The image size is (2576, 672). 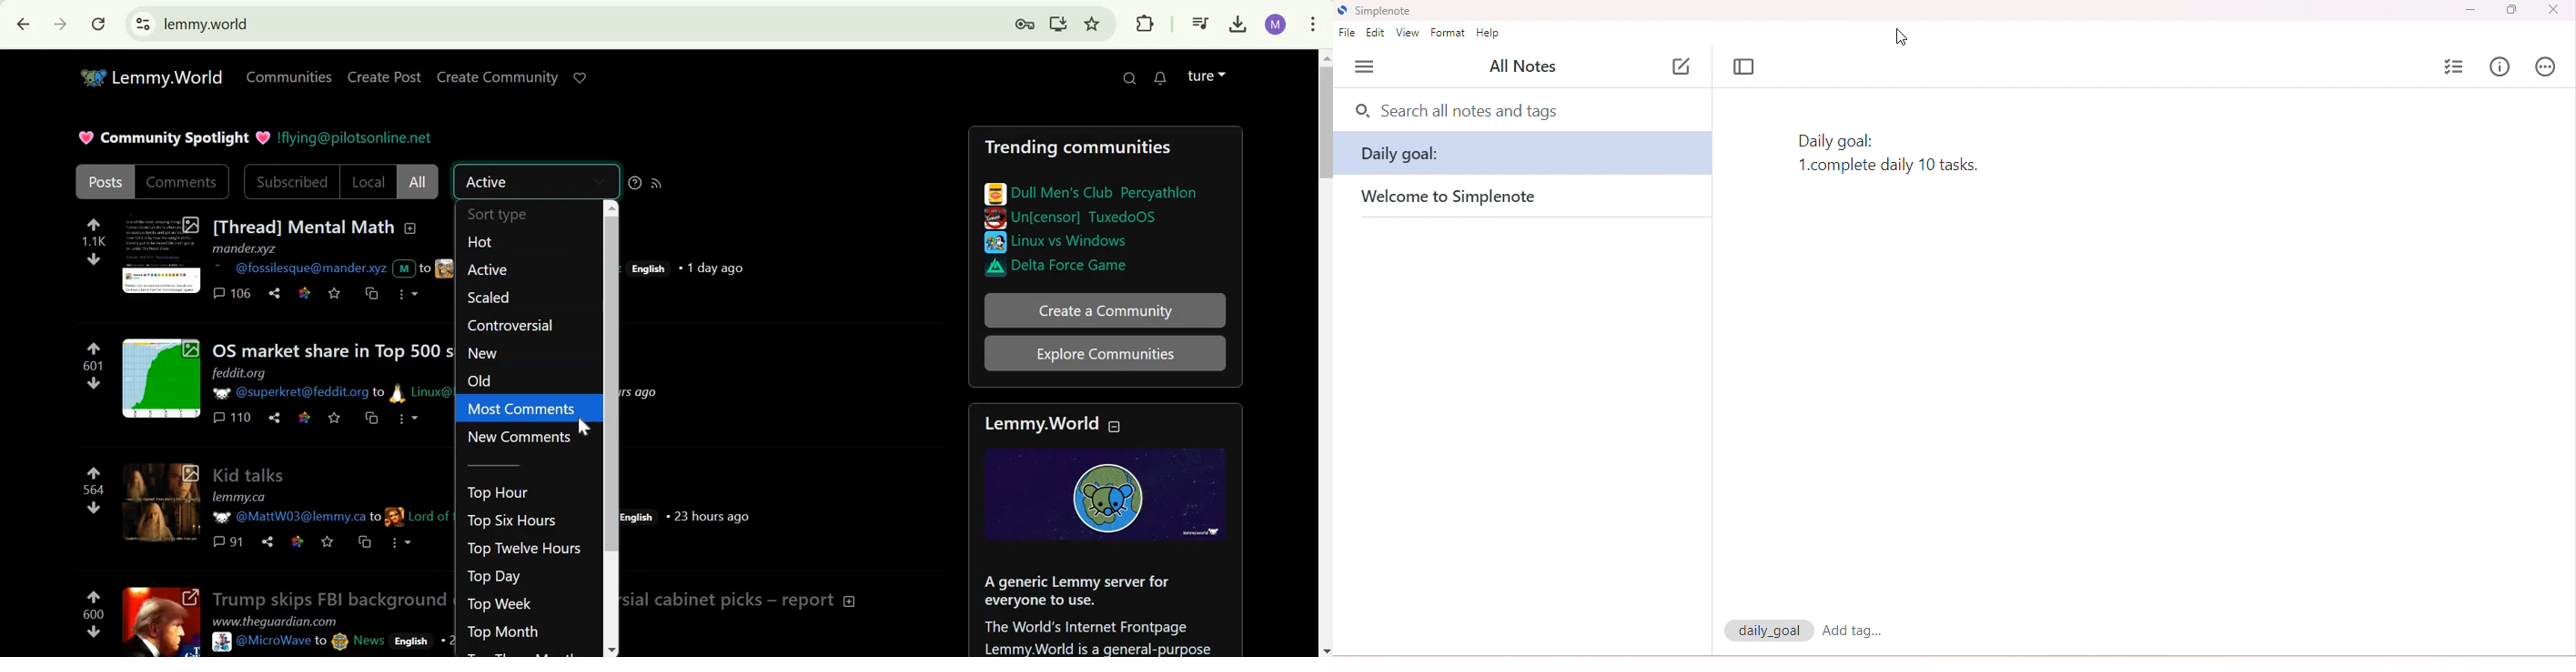 I want to click on Scaled, so click(x=496, y=297).